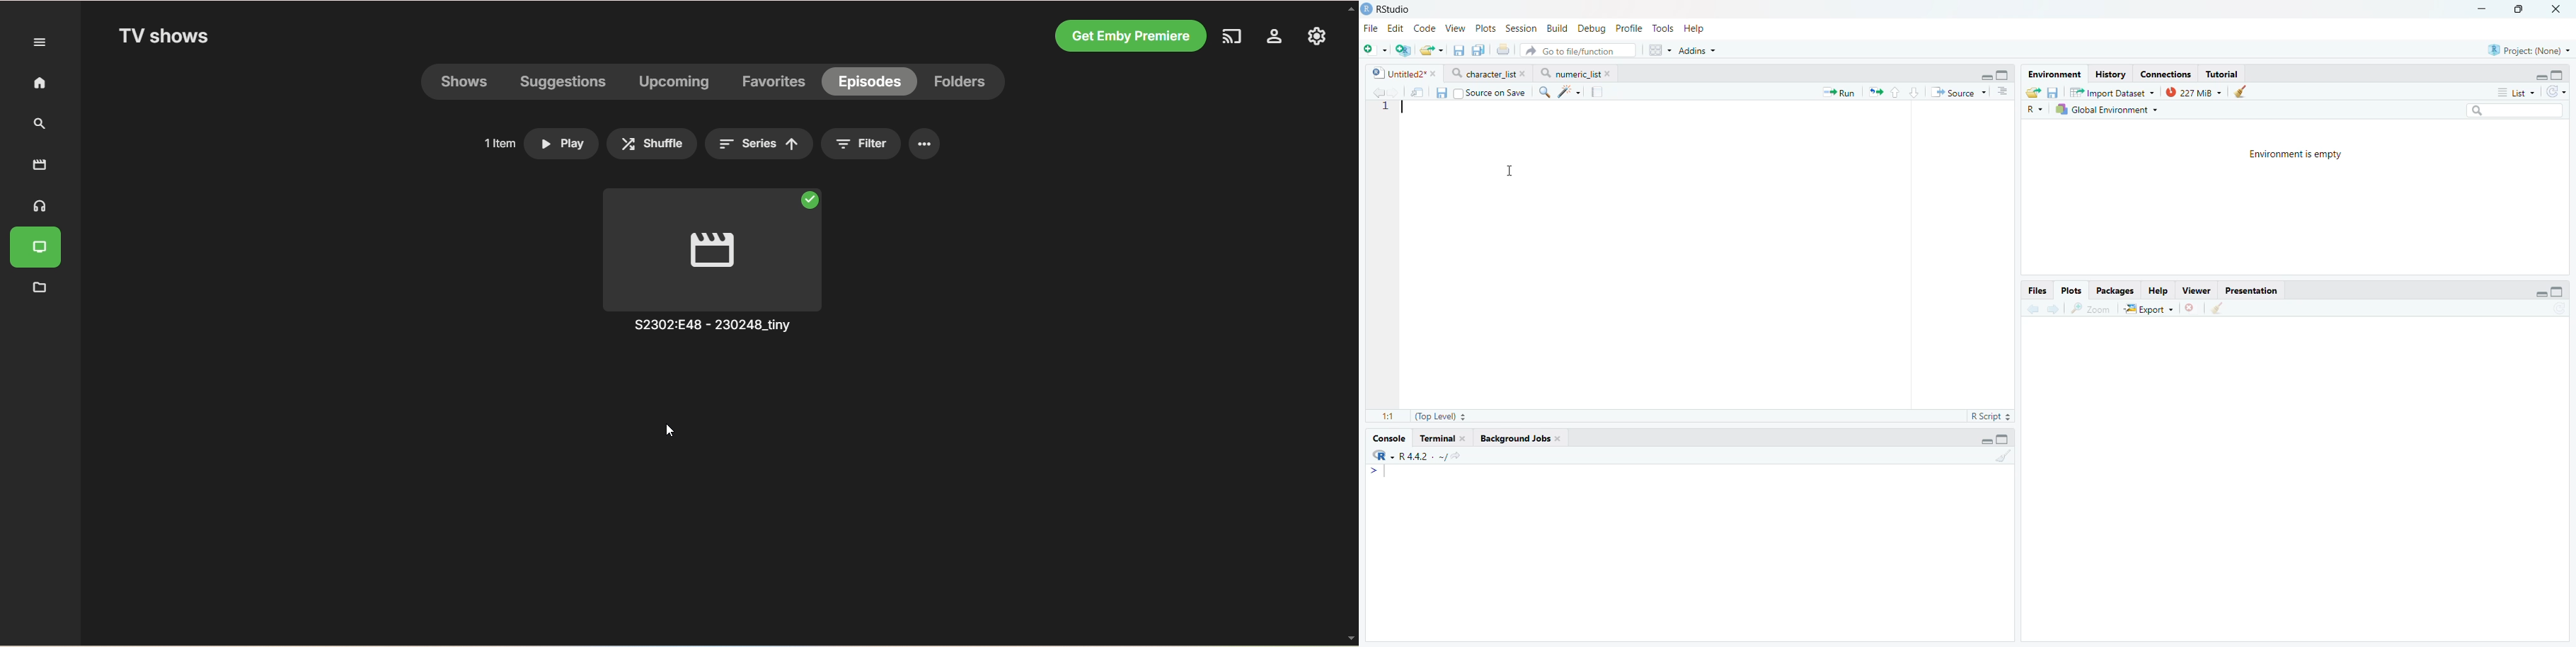 The image size is (2576, 672). I want to click on Code, so click(1425, 28).